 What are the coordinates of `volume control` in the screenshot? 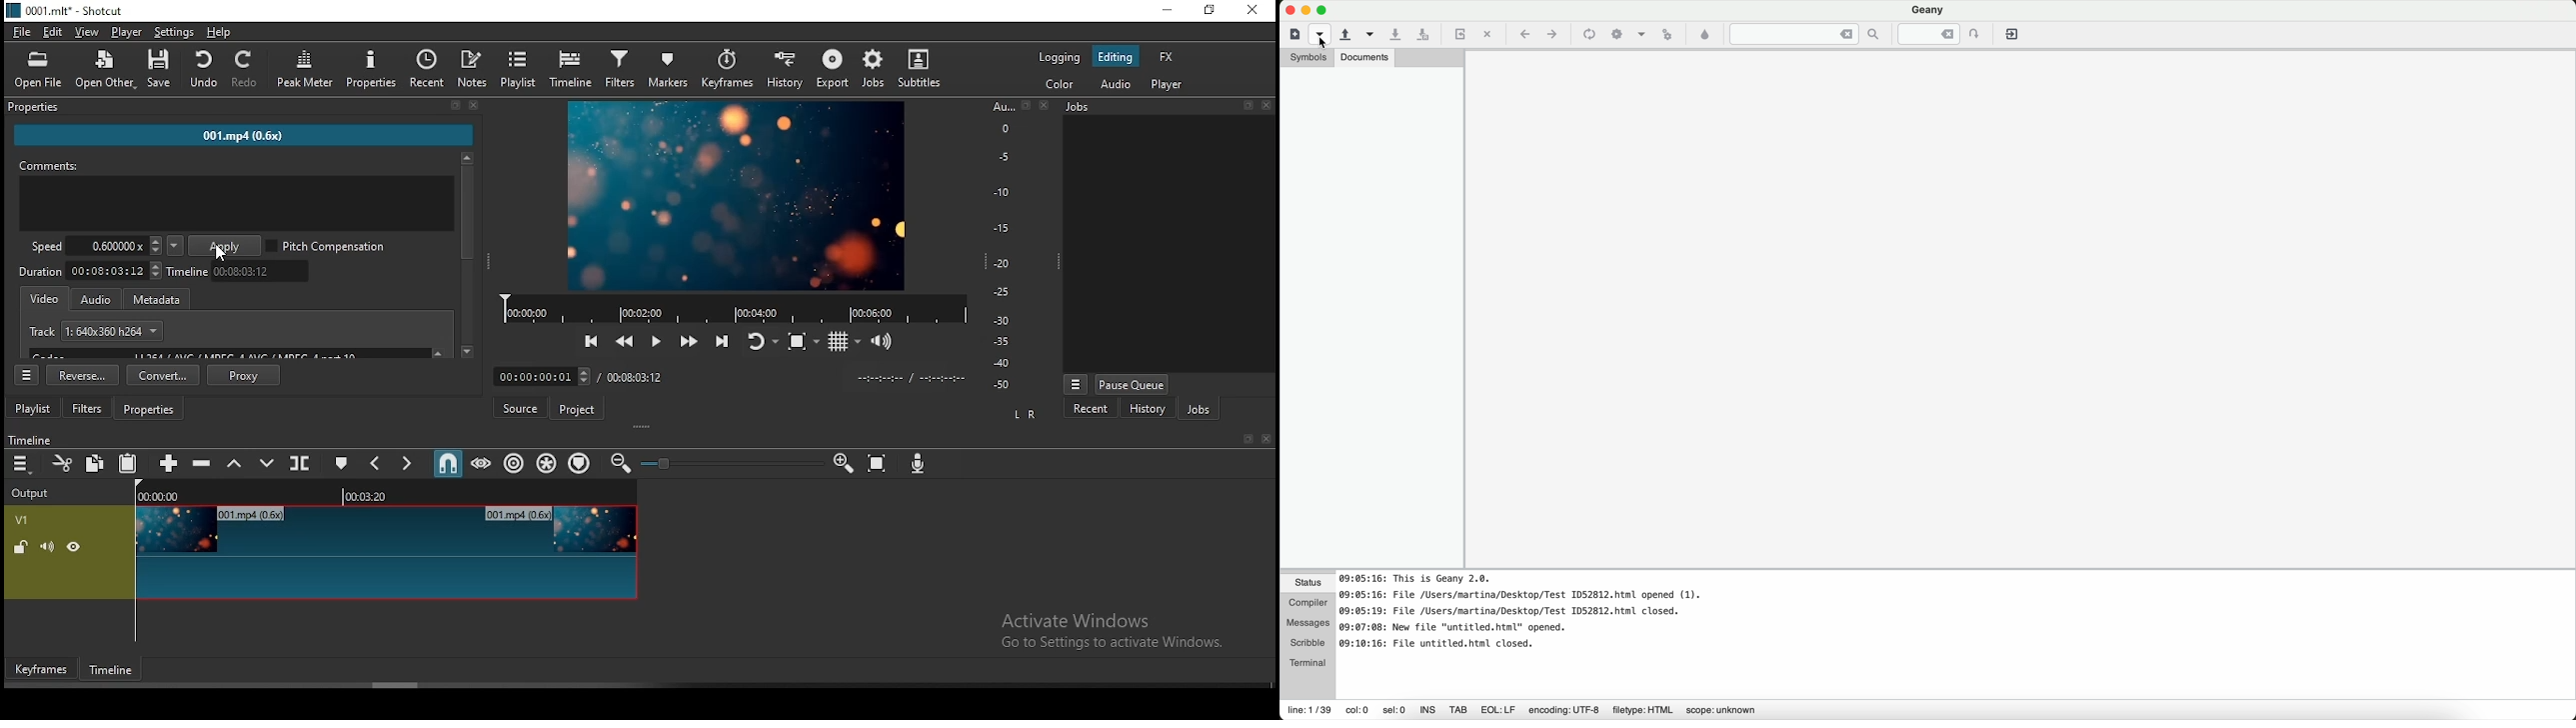 It's located at (883, 341).